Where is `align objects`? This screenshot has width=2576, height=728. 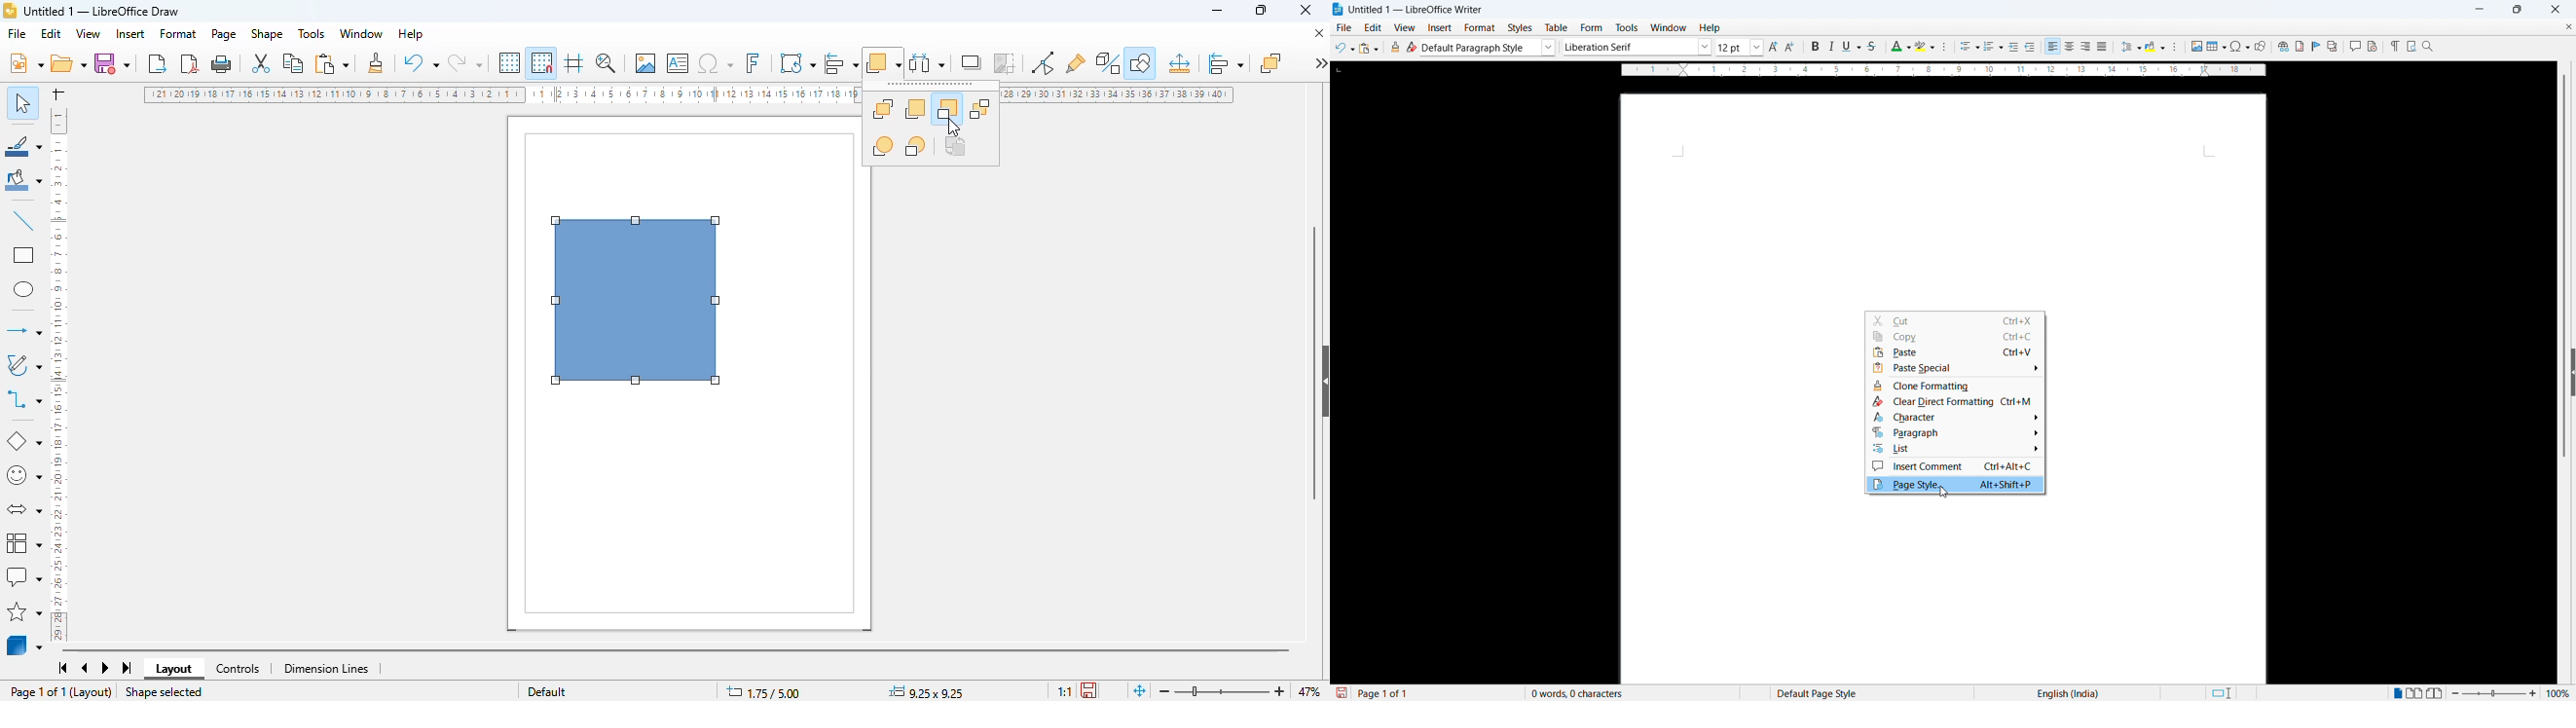 align objects is located at coordinates (840, 62).